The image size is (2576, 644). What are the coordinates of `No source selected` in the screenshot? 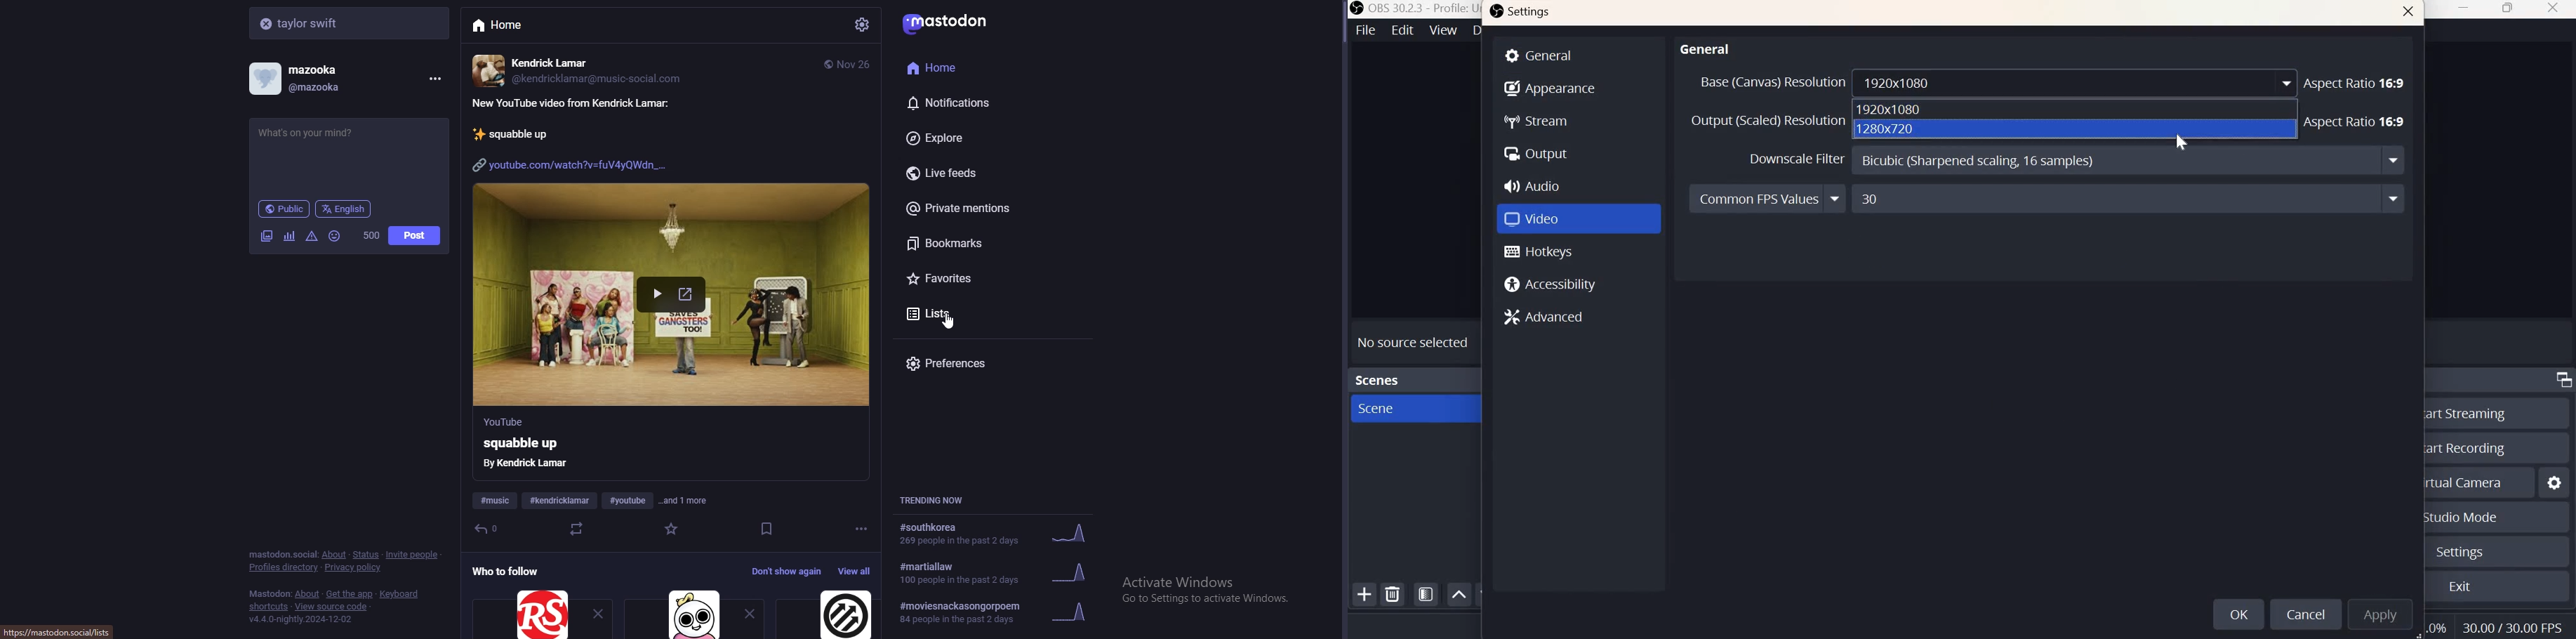 It's located at (1414, 339).